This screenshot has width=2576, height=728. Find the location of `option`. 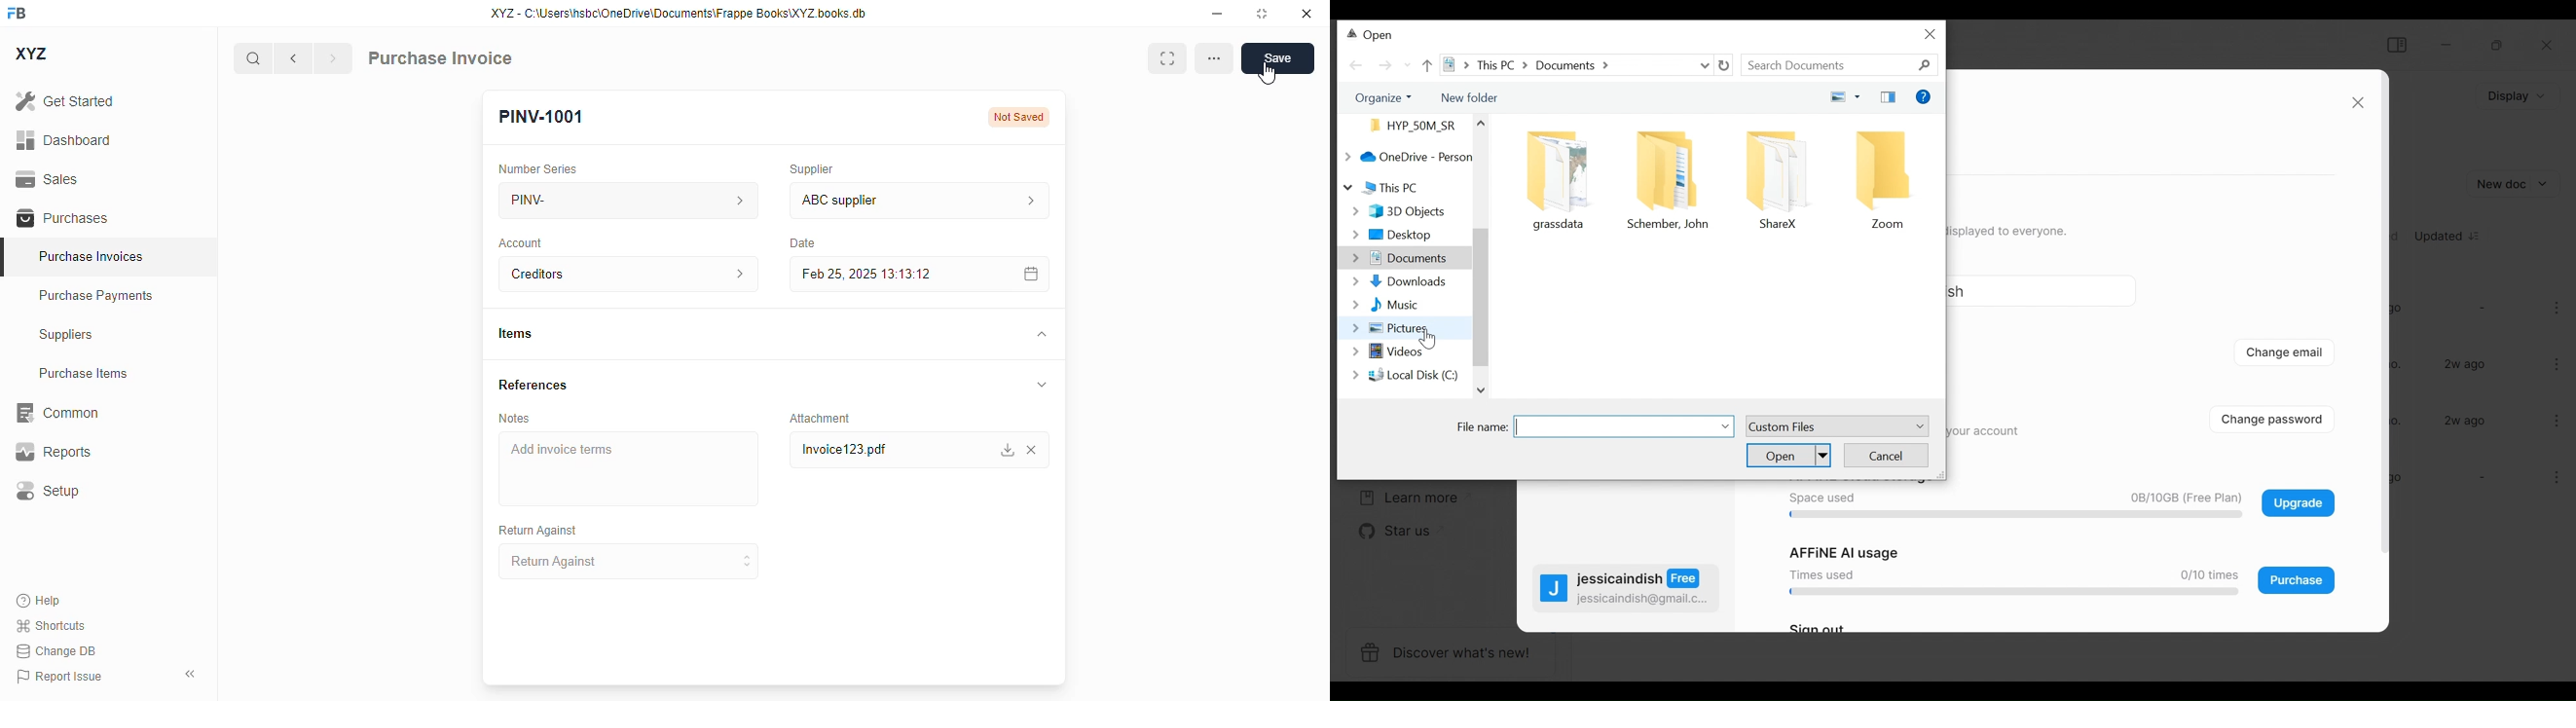

option is located at coordinates (1215, 59).